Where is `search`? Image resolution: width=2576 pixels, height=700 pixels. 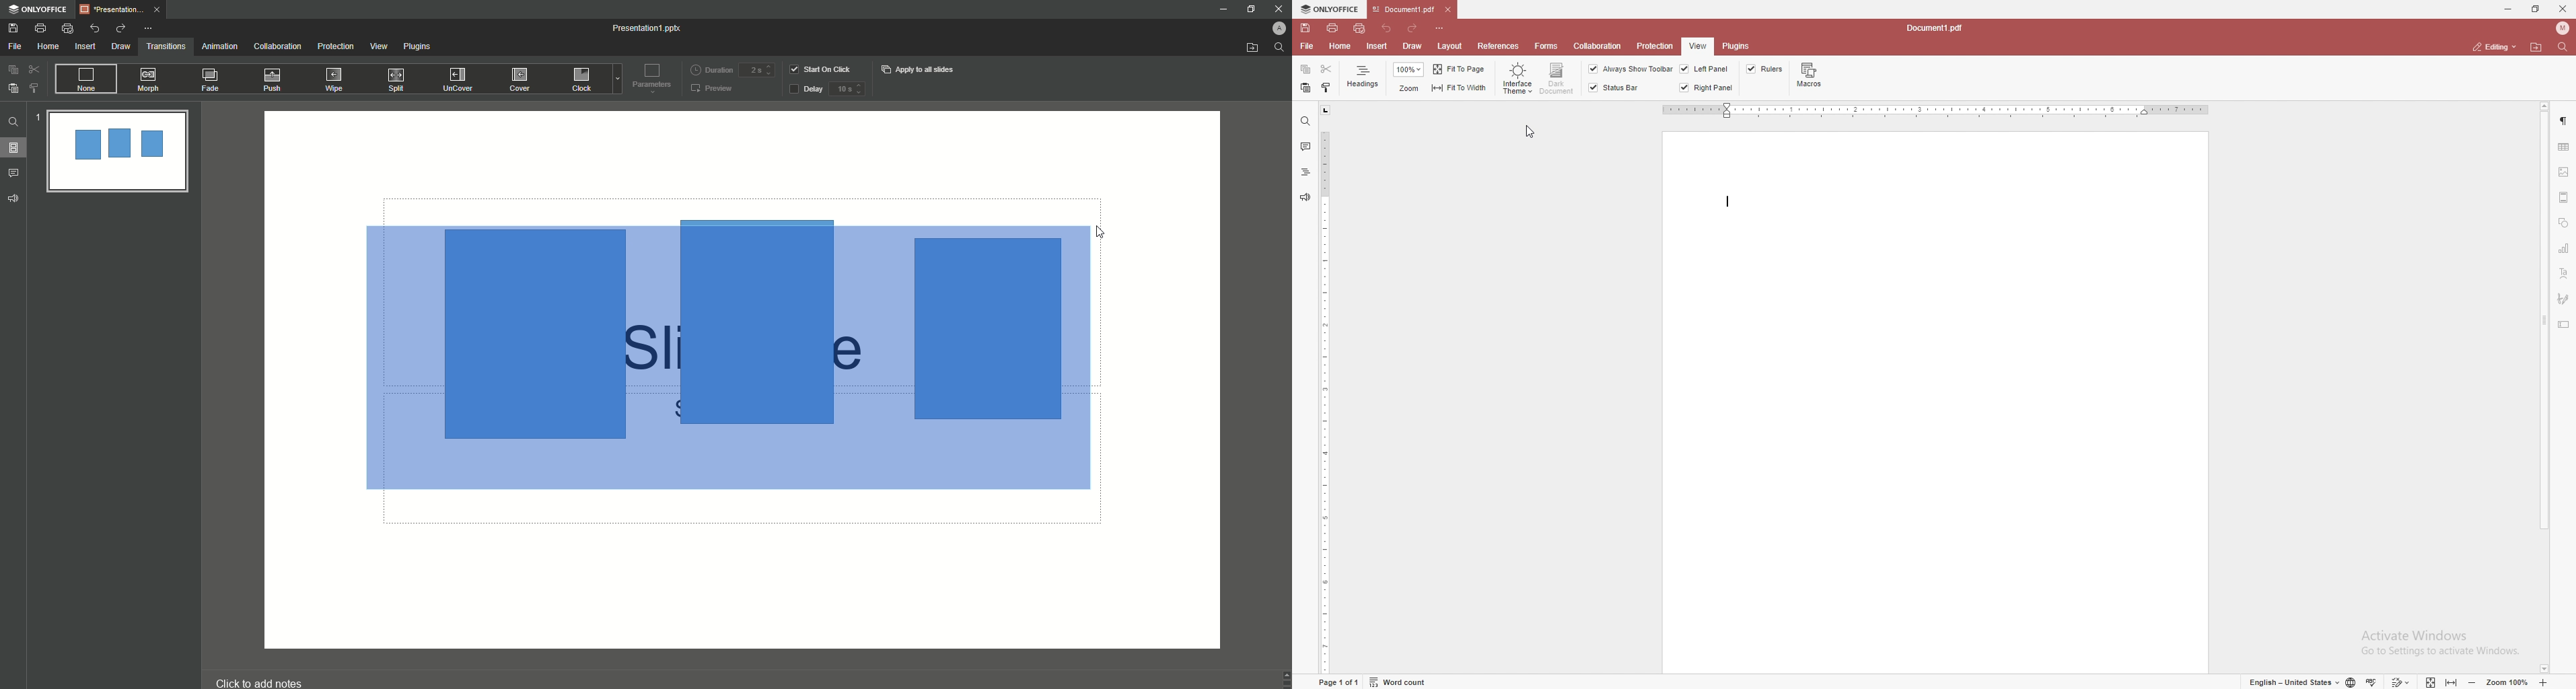 search is located at coordinates (1280, 50).